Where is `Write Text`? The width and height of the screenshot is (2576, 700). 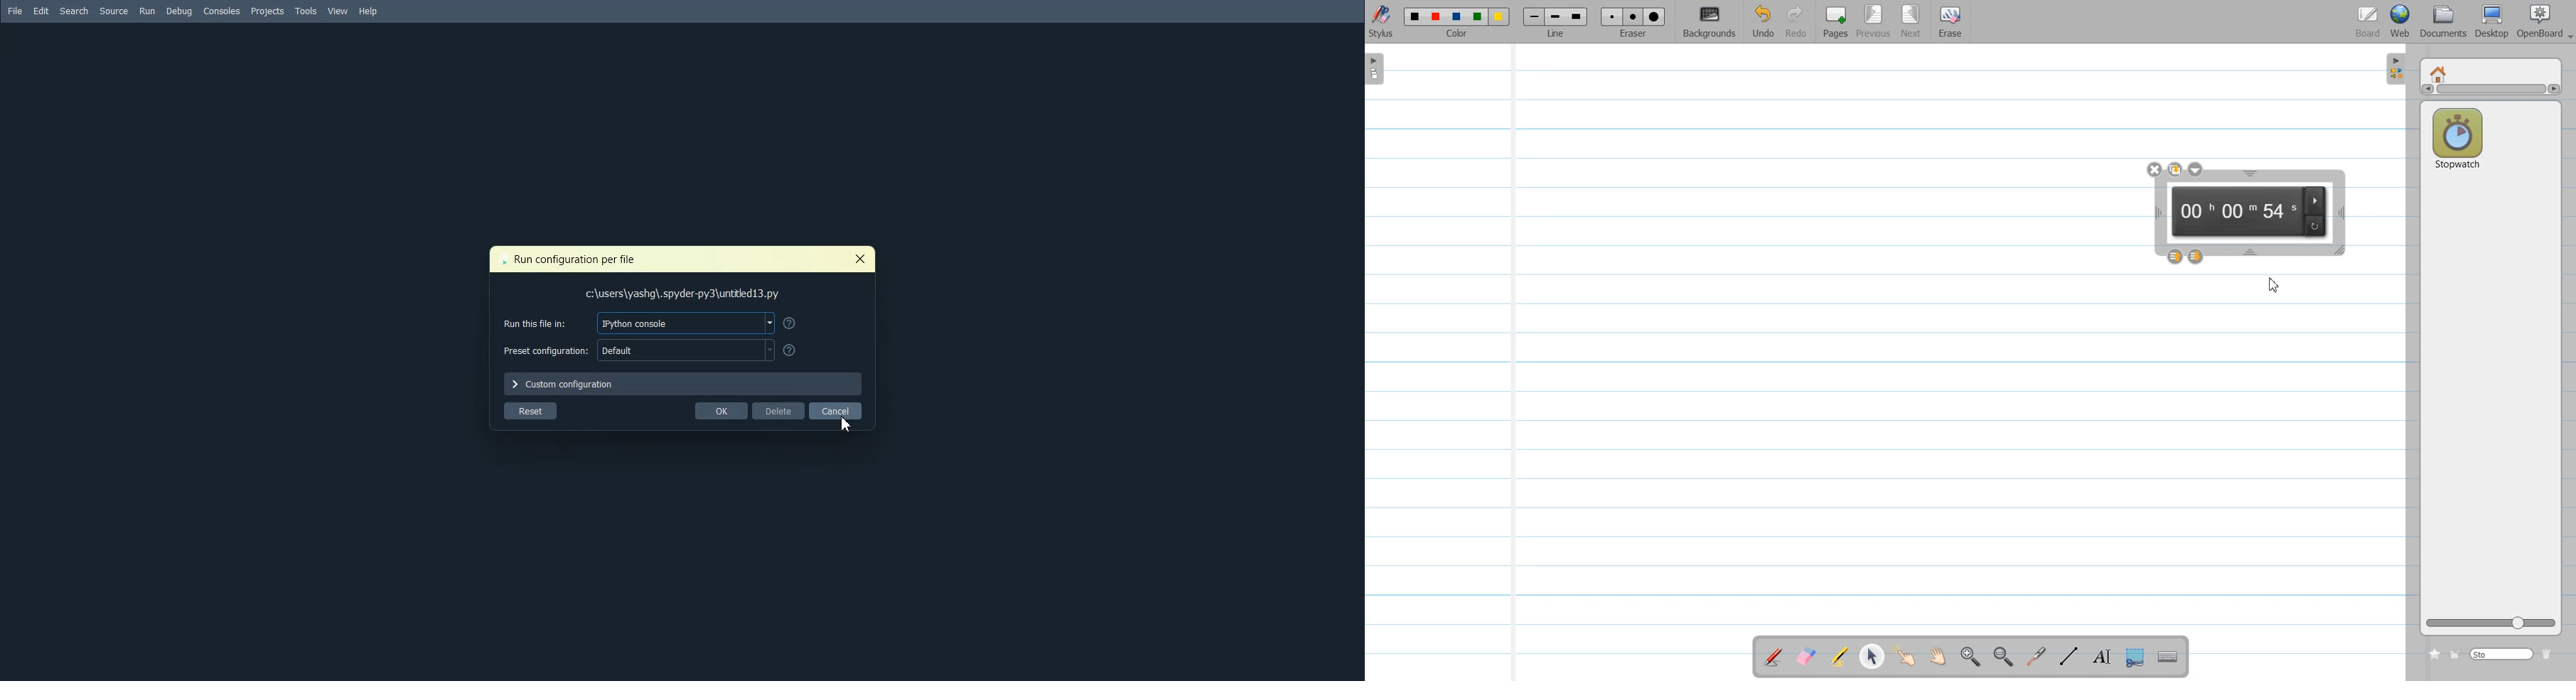 Write Text is located at coordinates (2101, 657).